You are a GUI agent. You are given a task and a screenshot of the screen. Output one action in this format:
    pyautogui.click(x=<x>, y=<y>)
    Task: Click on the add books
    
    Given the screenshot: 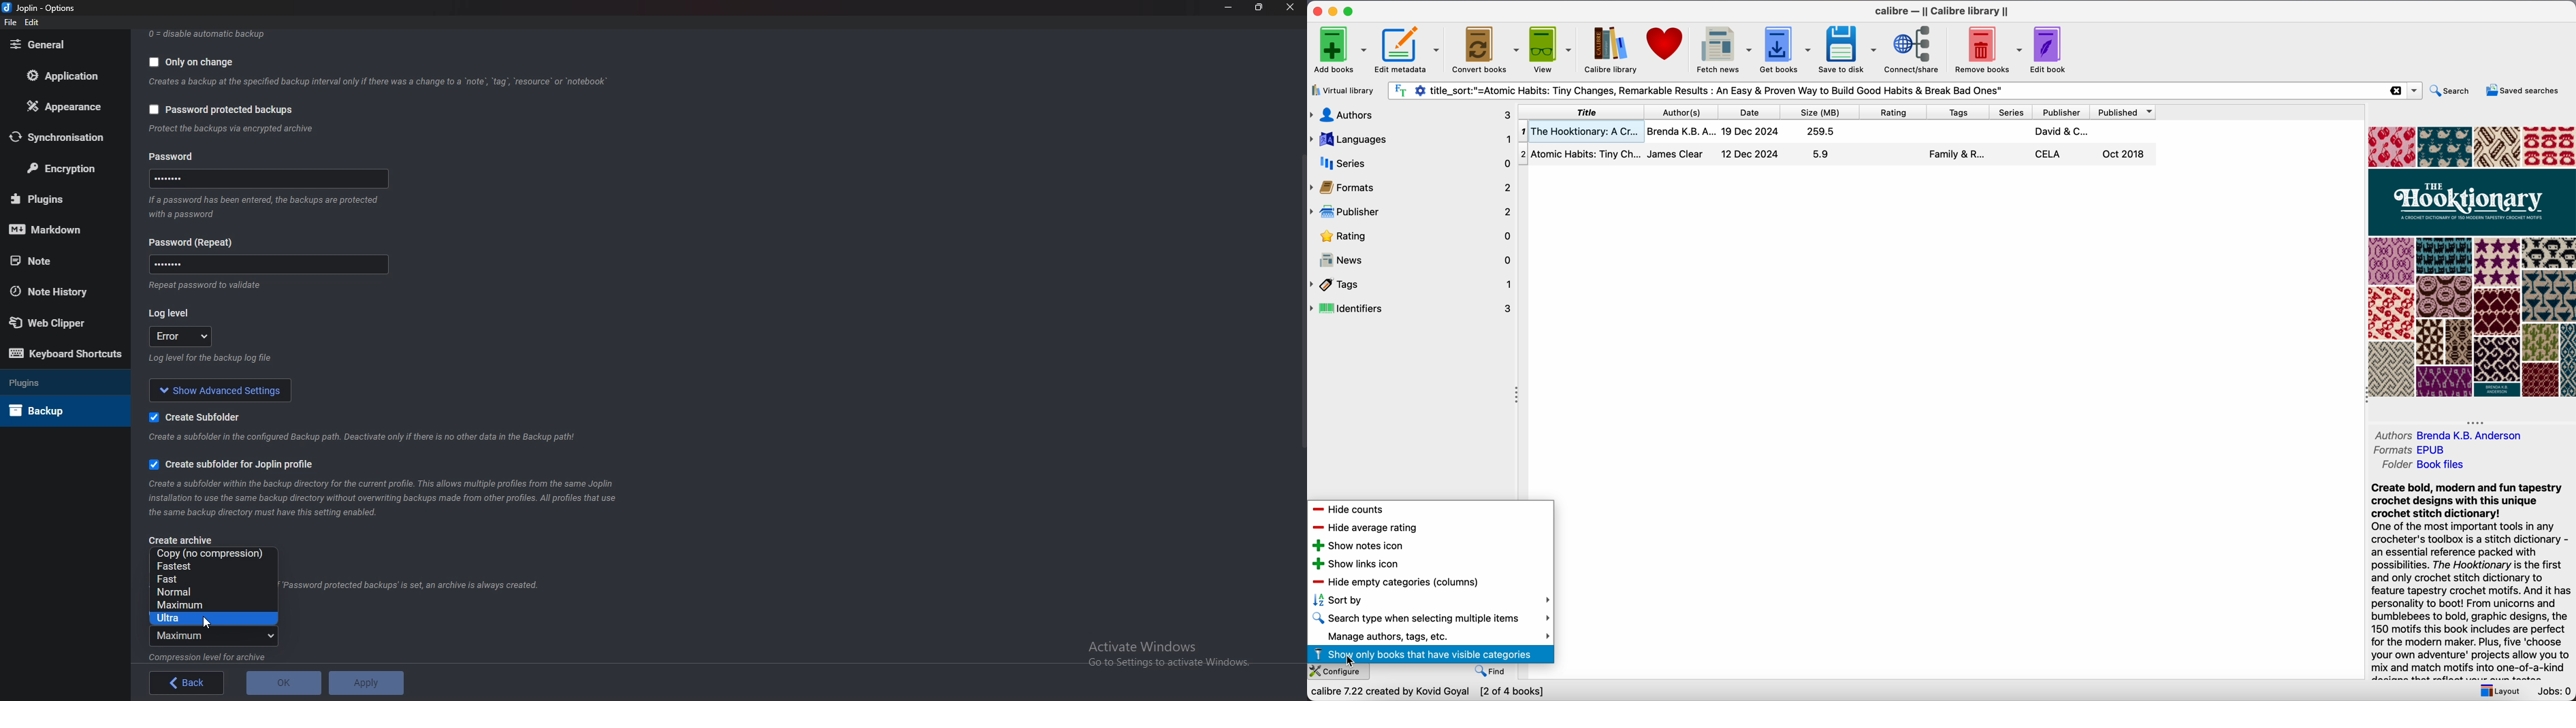 What is the action you would take?
    pyautogui.click(x=1339, y=51)
    